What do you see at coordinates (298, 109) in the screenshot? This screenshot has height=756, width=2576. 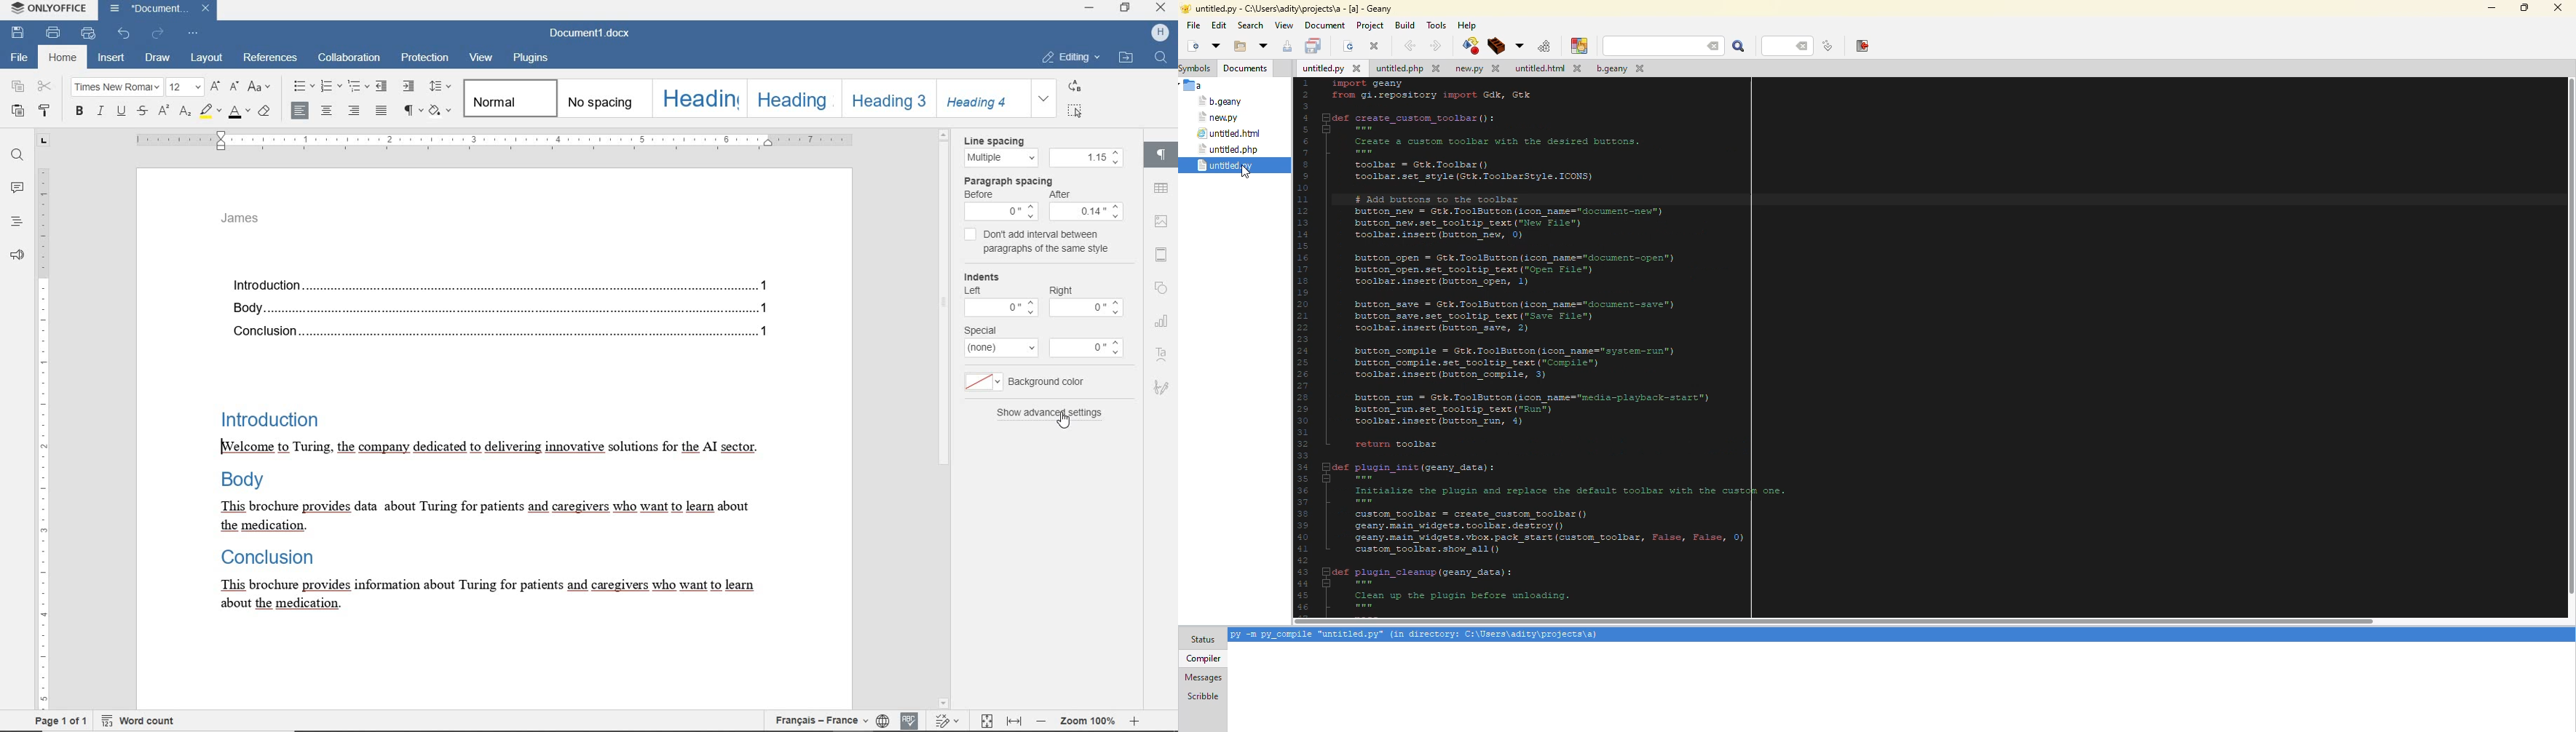 I see `align center` at bounding box center [298, 109].